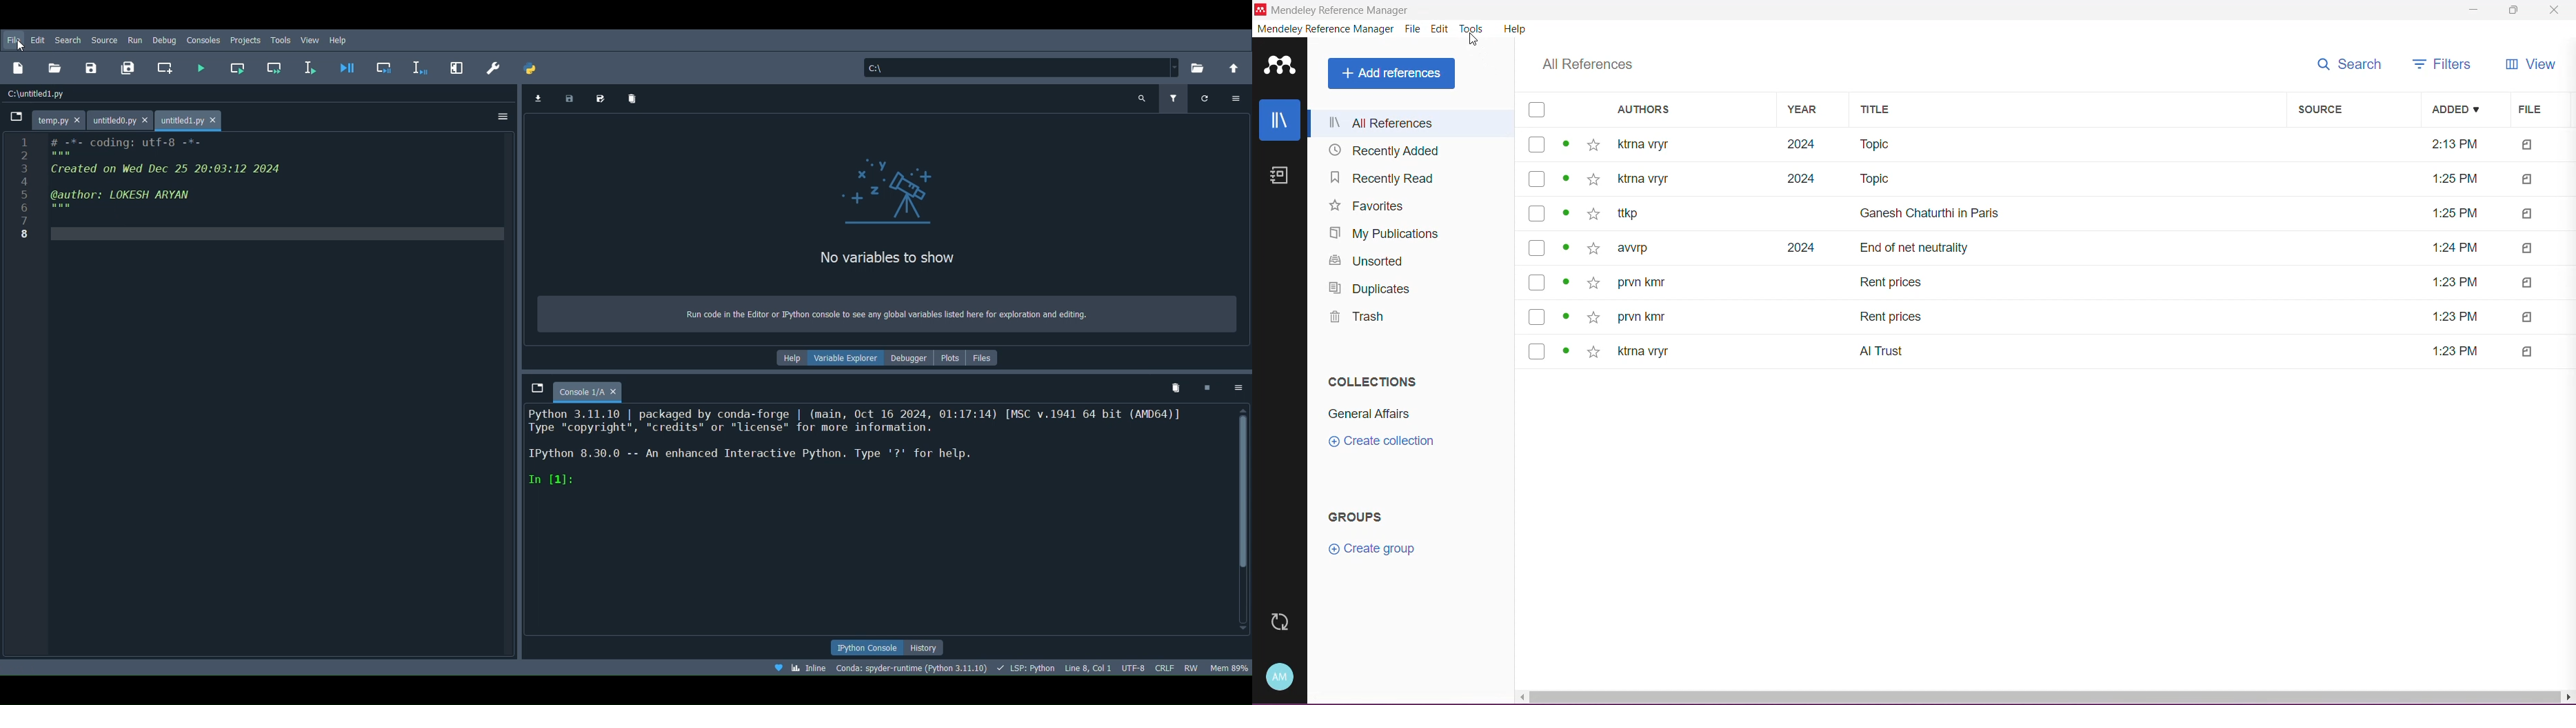  Describe the element at coordinates (1385, 233) in the screenshot. I see `My Publications` at that location.